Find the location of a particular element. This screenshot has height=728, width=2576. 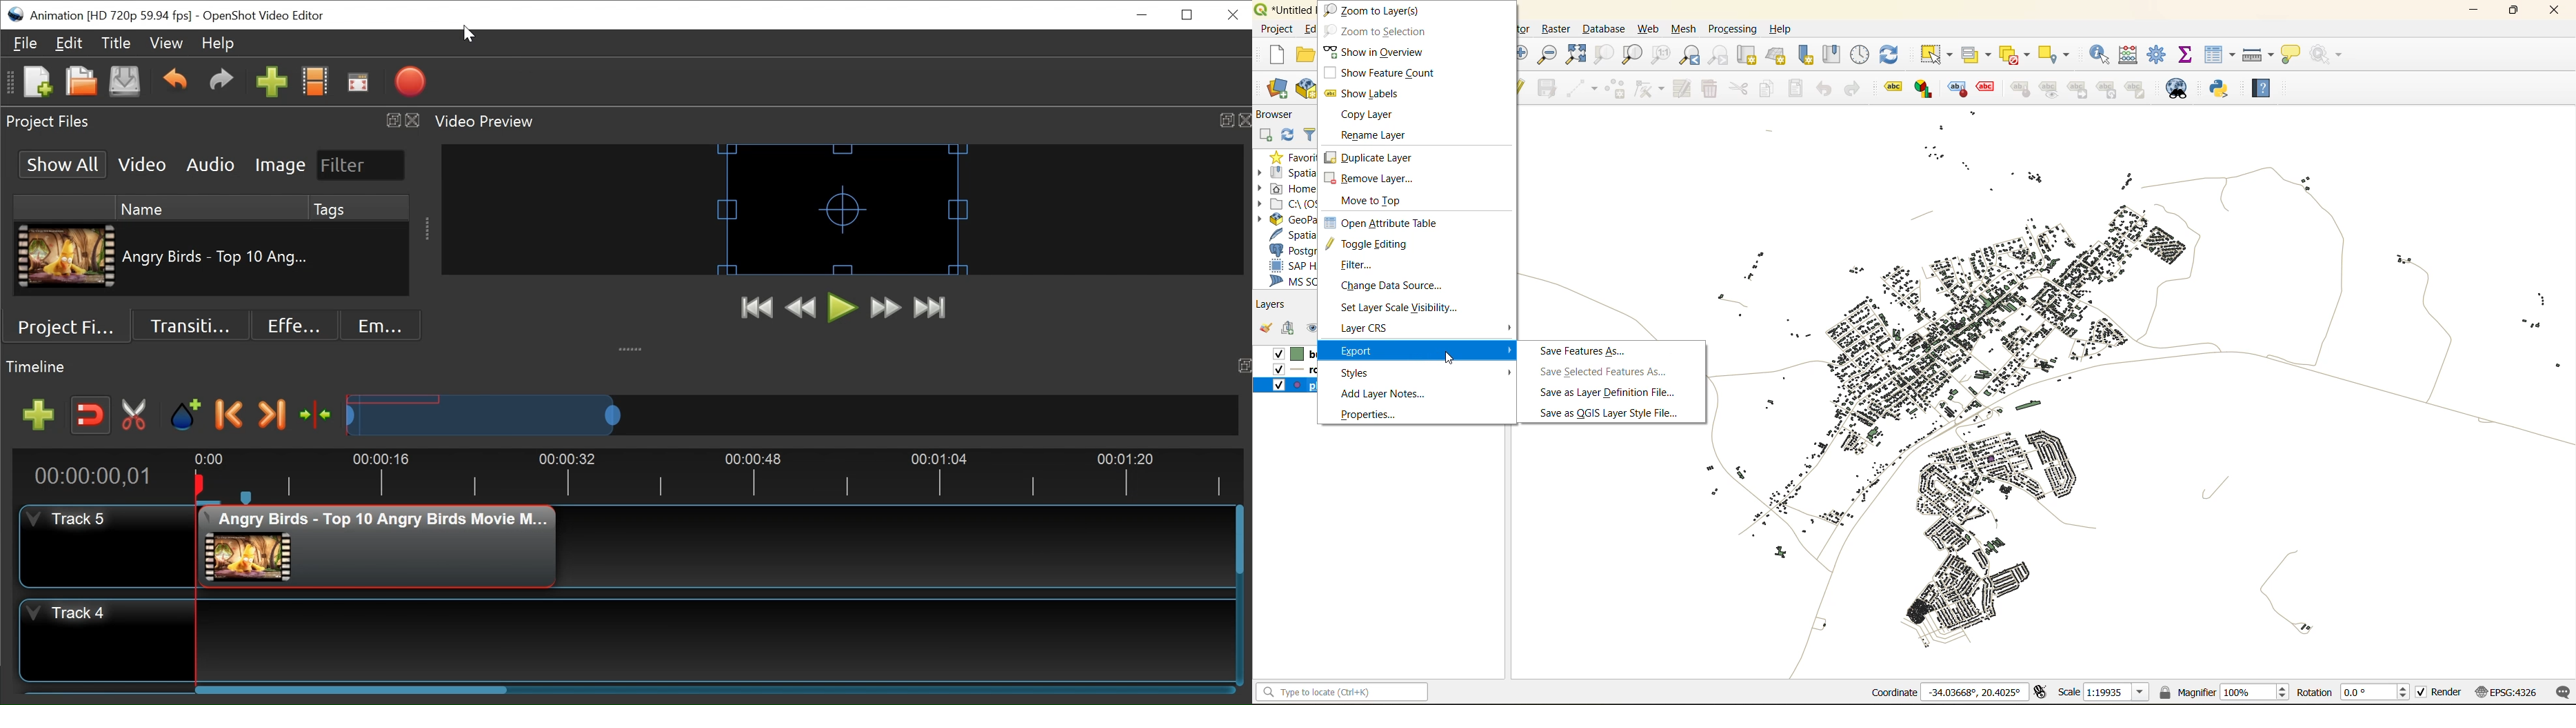

Preview Window is located at coordinates (844, 210).